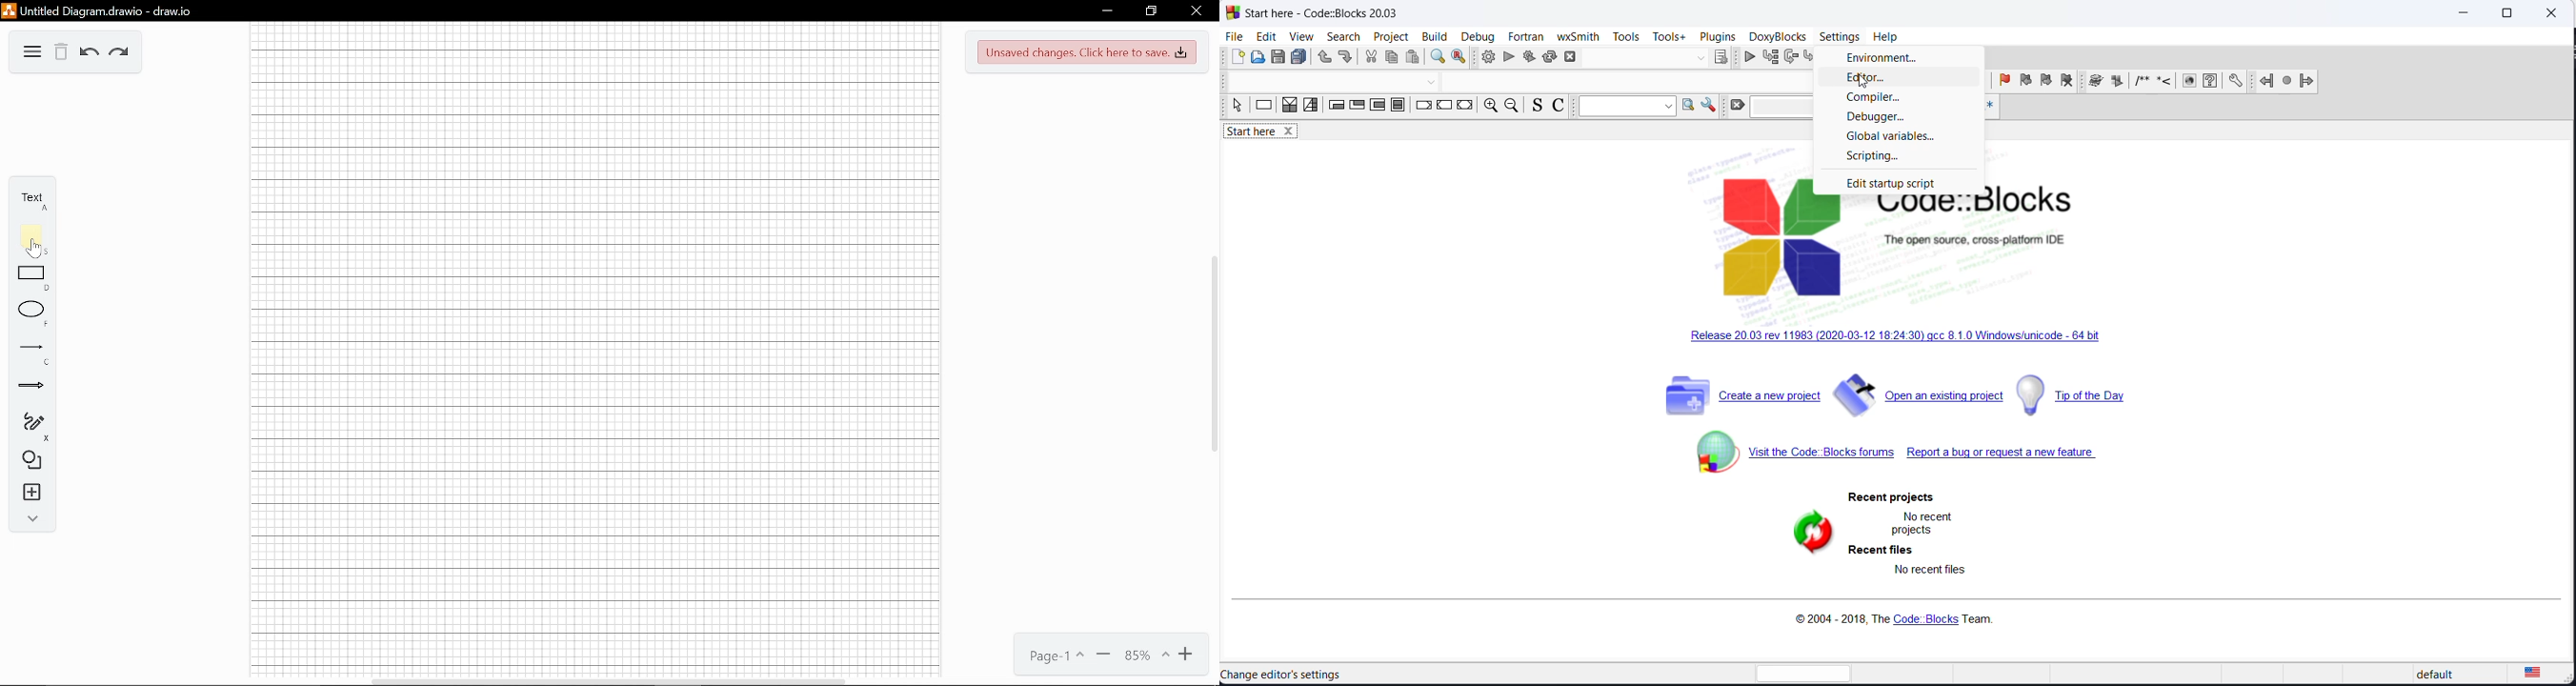  Describe the element at coordinates (32, 494) in the screenshot. I see `Insert` at that location.